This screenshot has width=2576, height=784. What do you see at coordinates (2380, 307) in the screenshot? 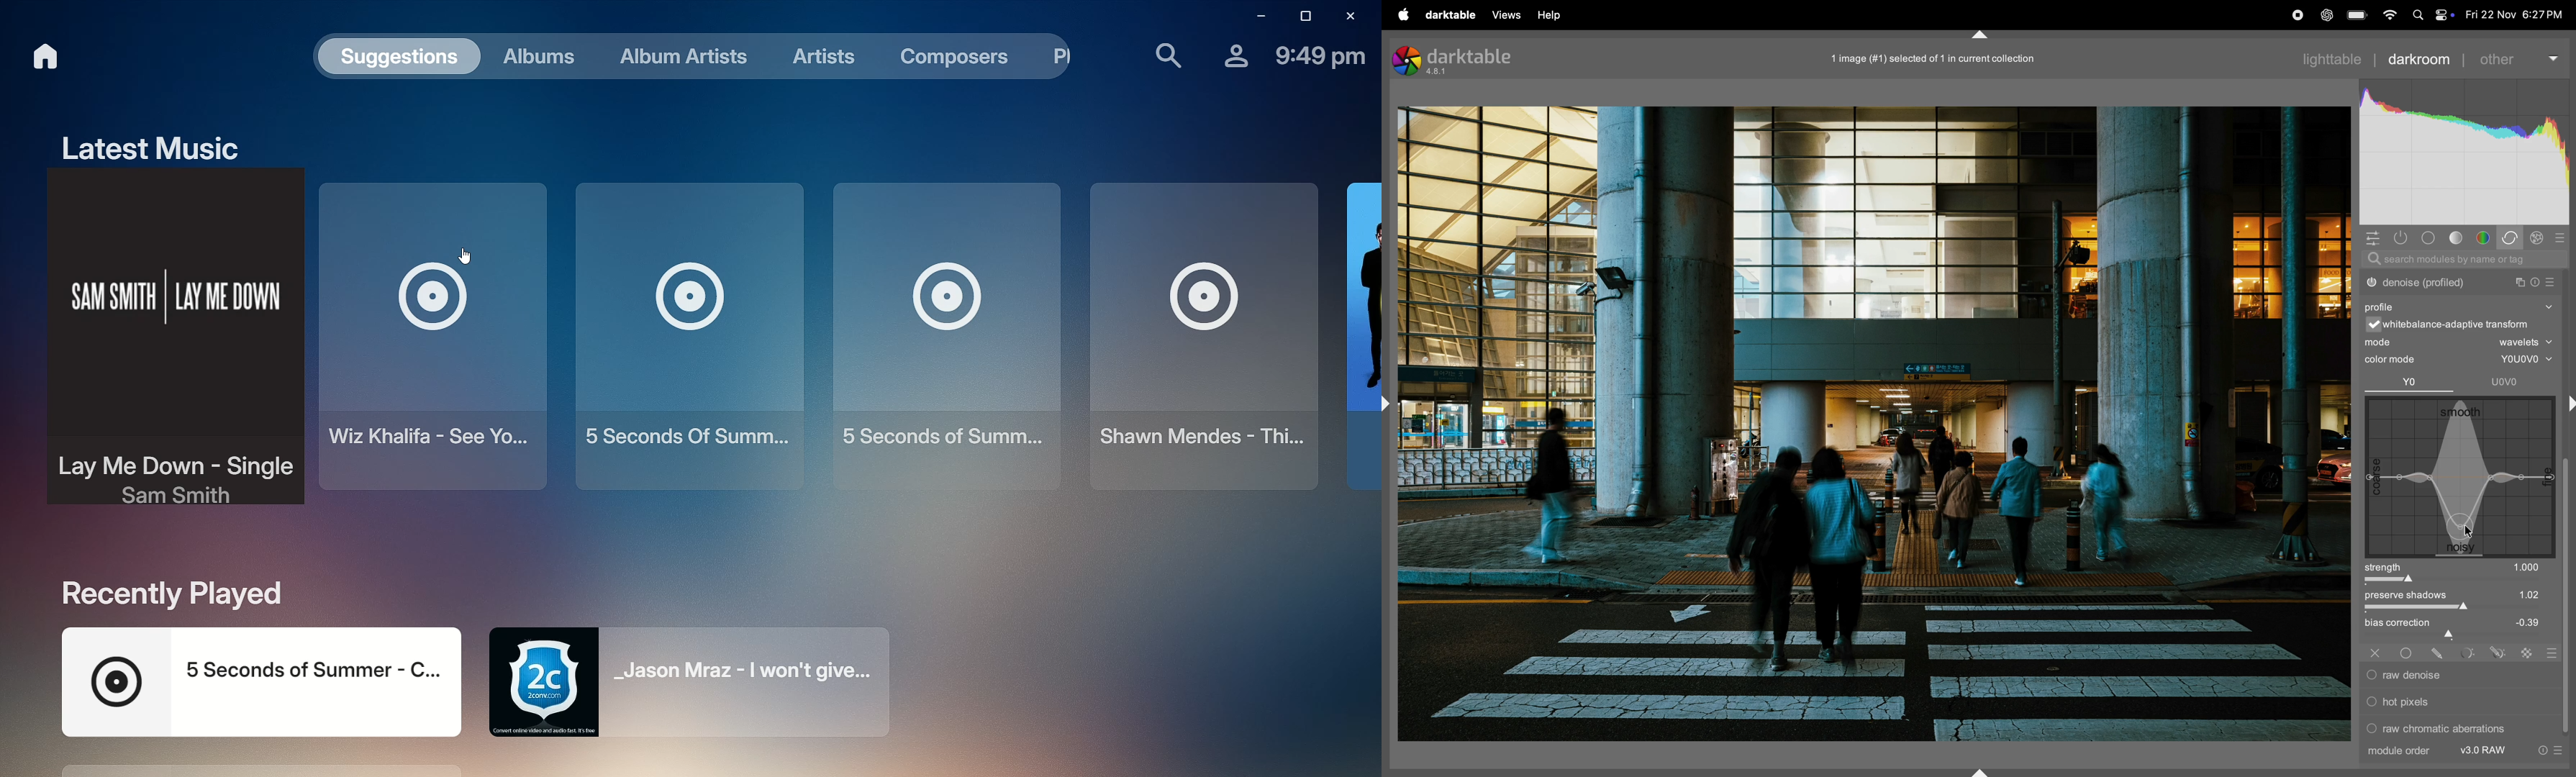
I see `profile` at bounding box center [2380, 307].